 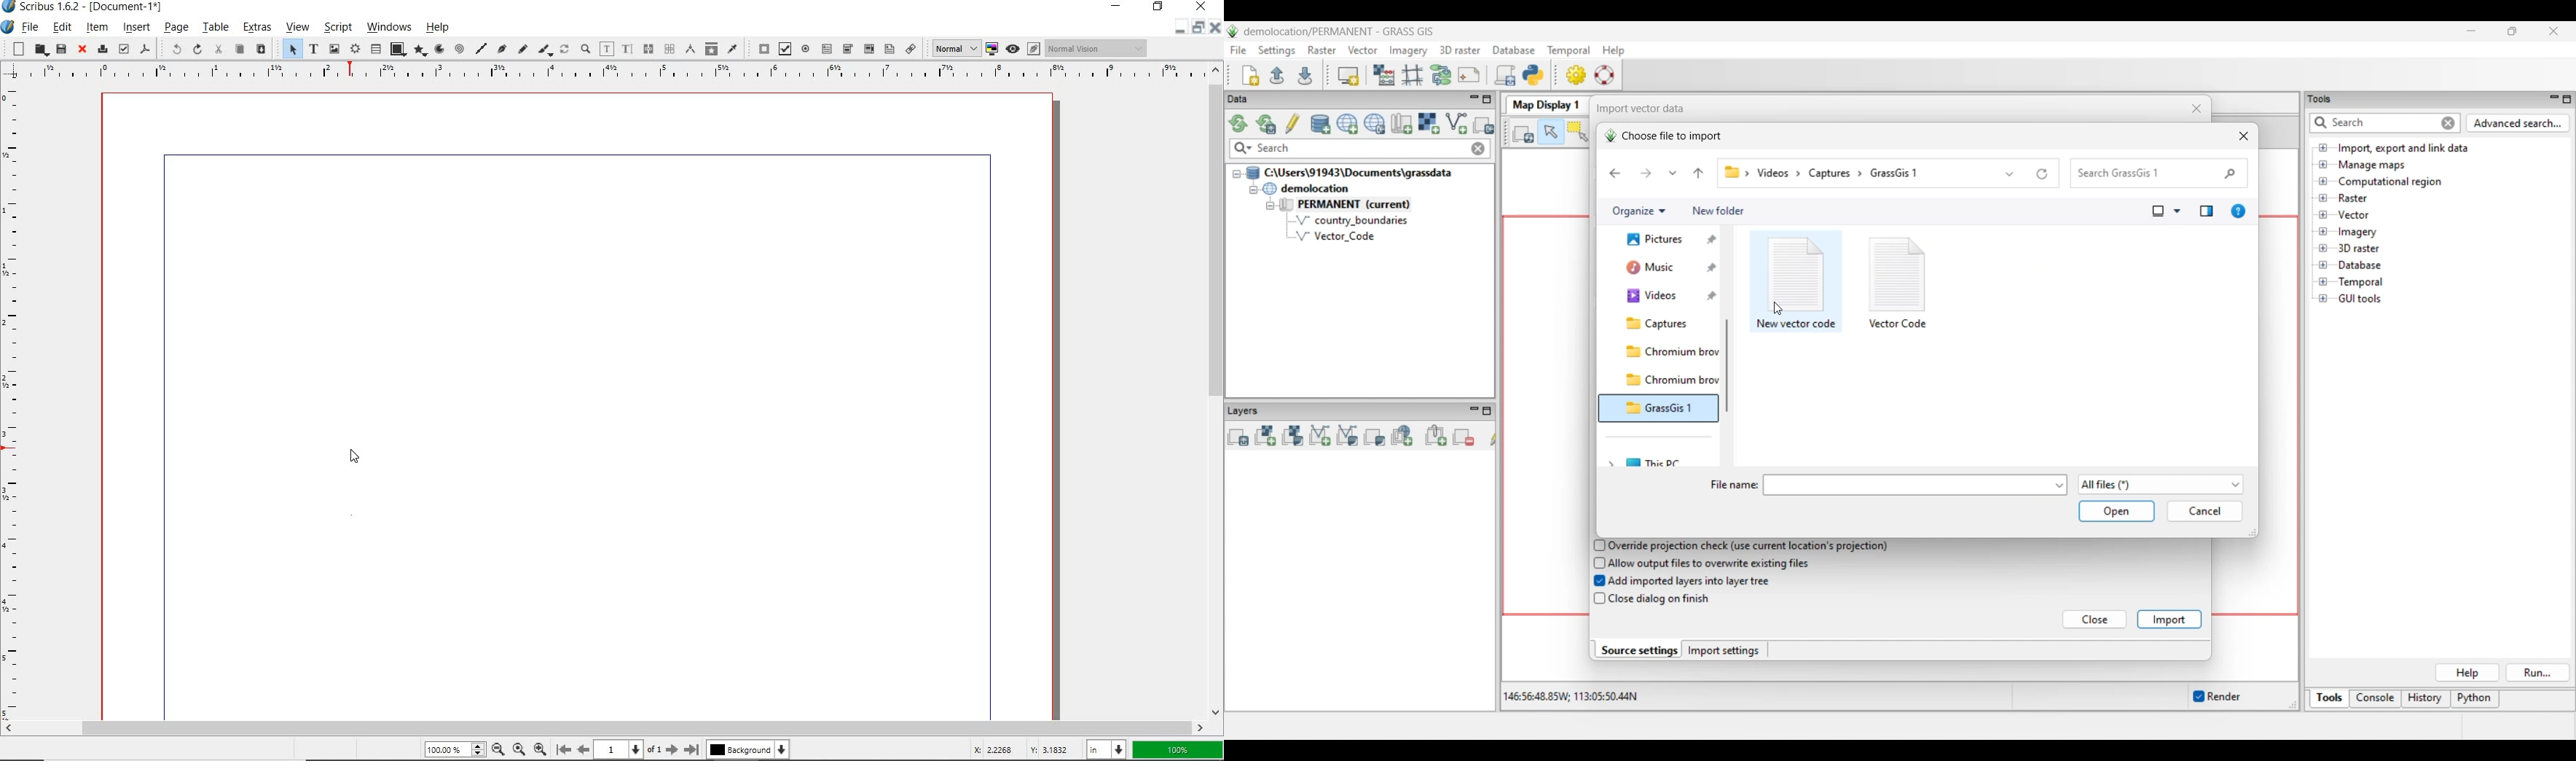 I want to click on shape, so click(x=397, y=50).